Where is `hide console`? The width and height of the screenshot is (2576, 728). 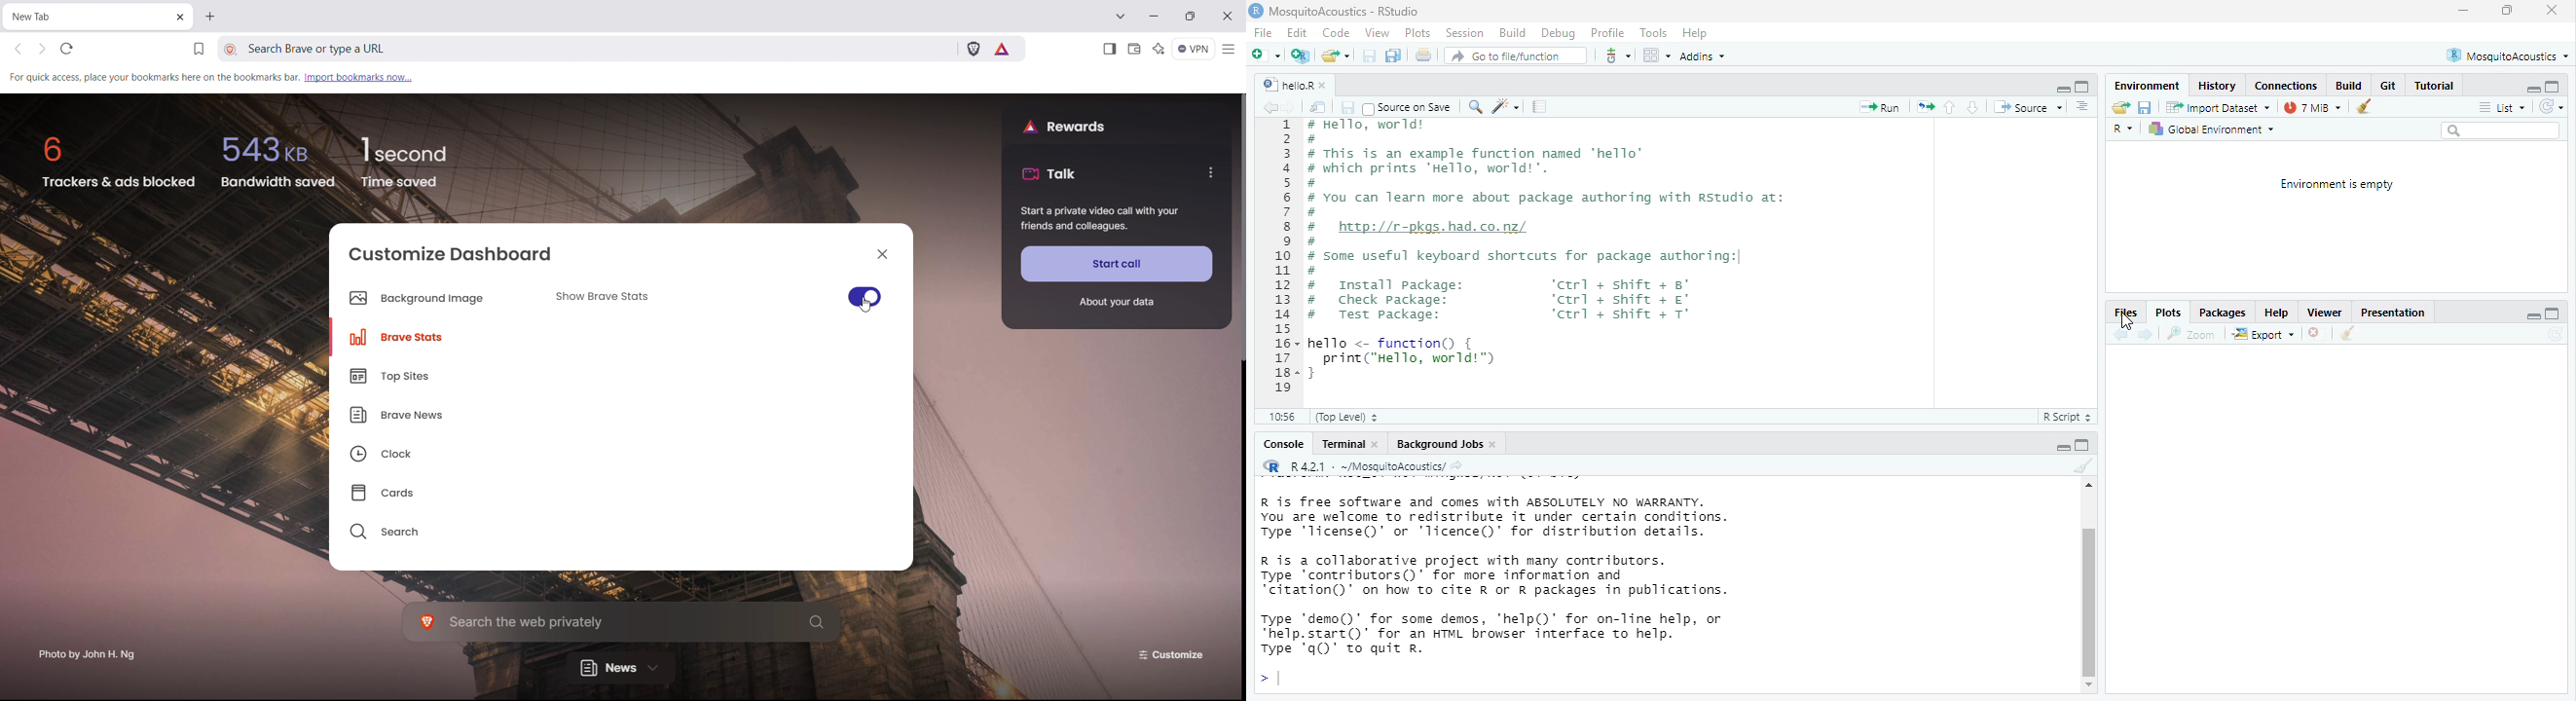 hide console is located at coordinates (2084, 448).